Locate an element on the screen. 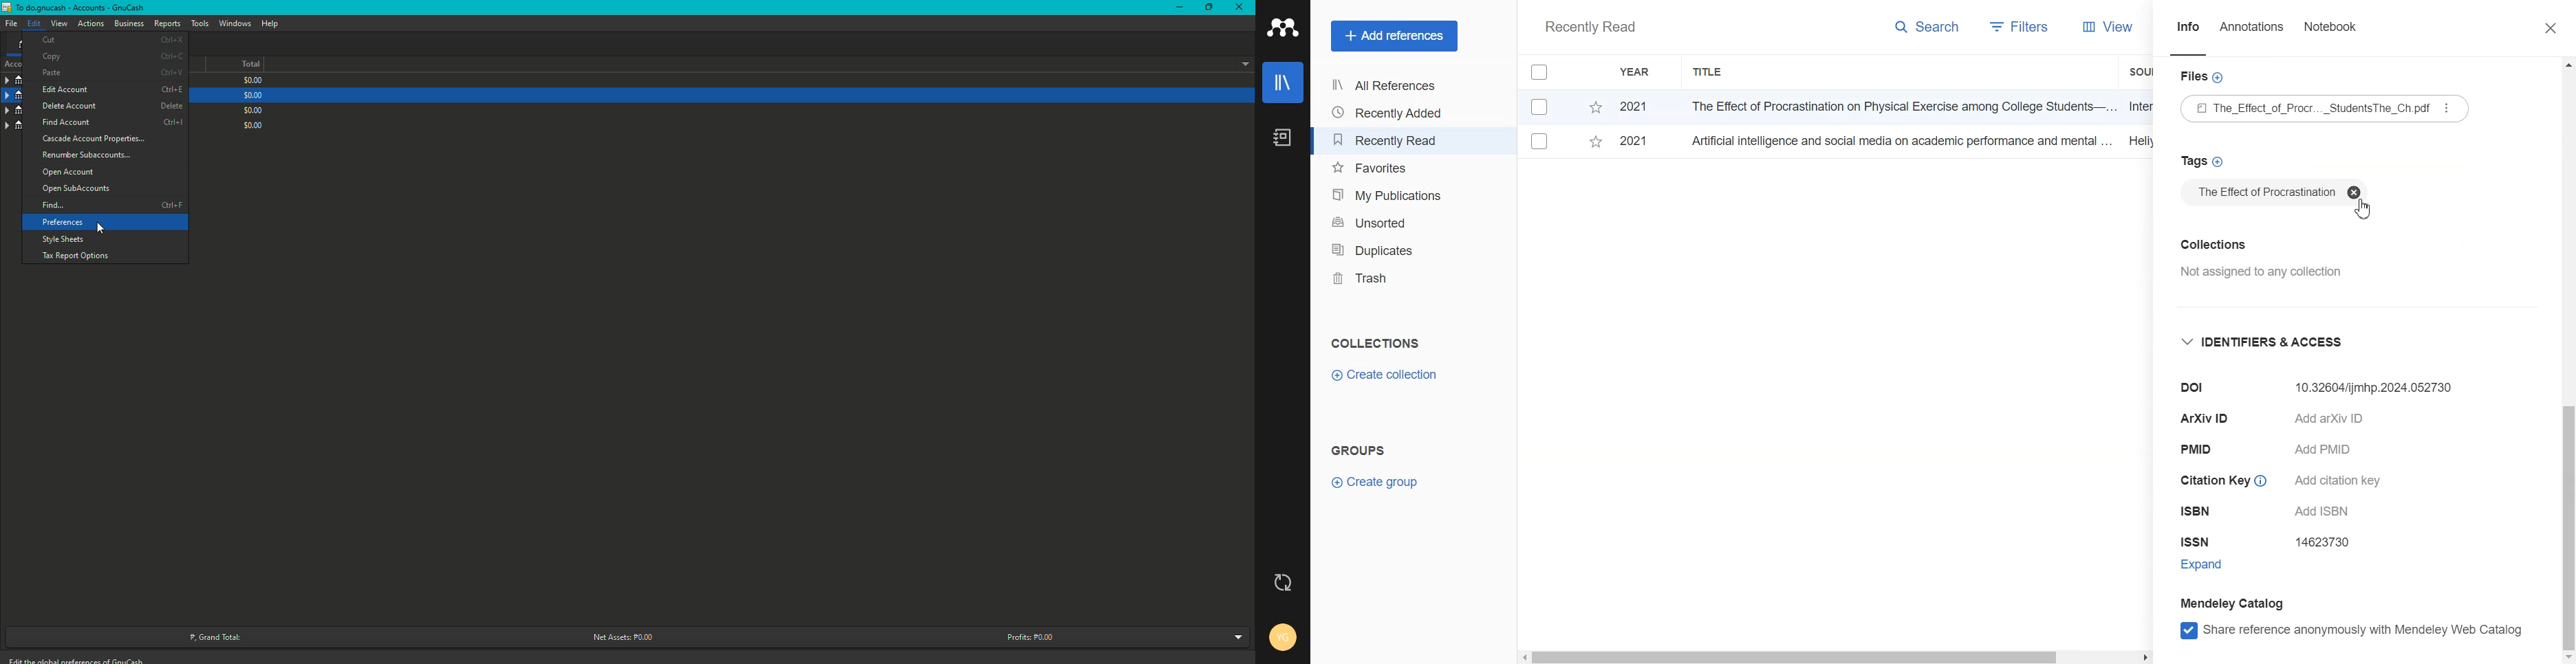 The height and width of the screenshot is (672, 2576). Checkmarks is located at coordinates (1541, 72).